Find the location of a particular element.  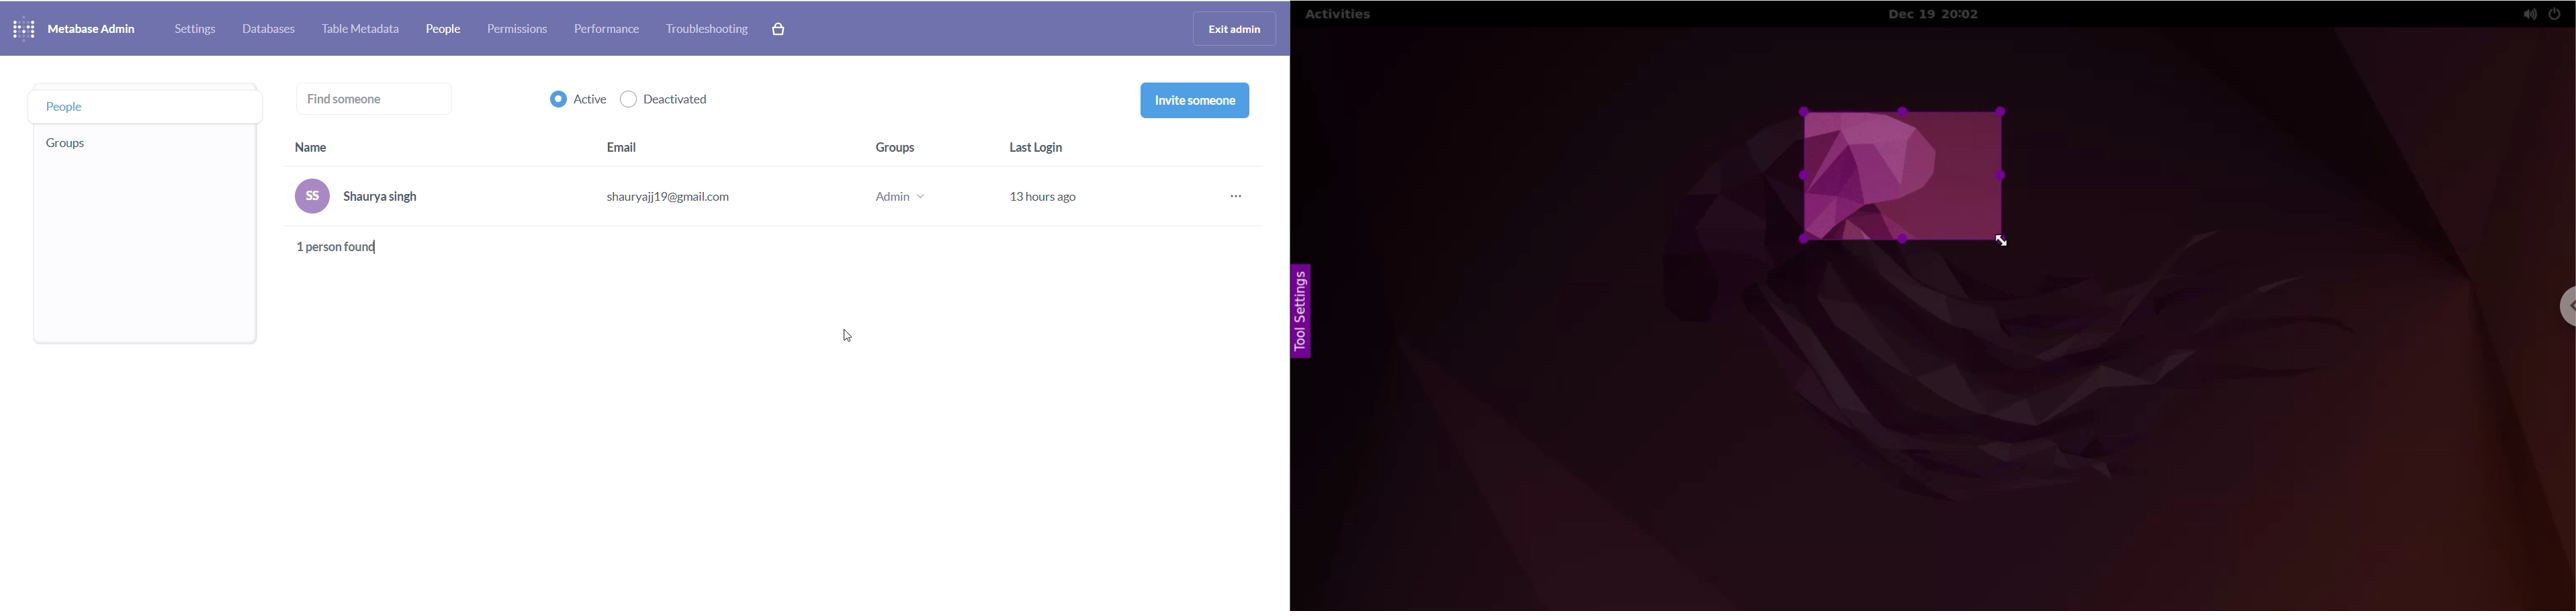

sound settings options is located at coordinates (2527, 15).